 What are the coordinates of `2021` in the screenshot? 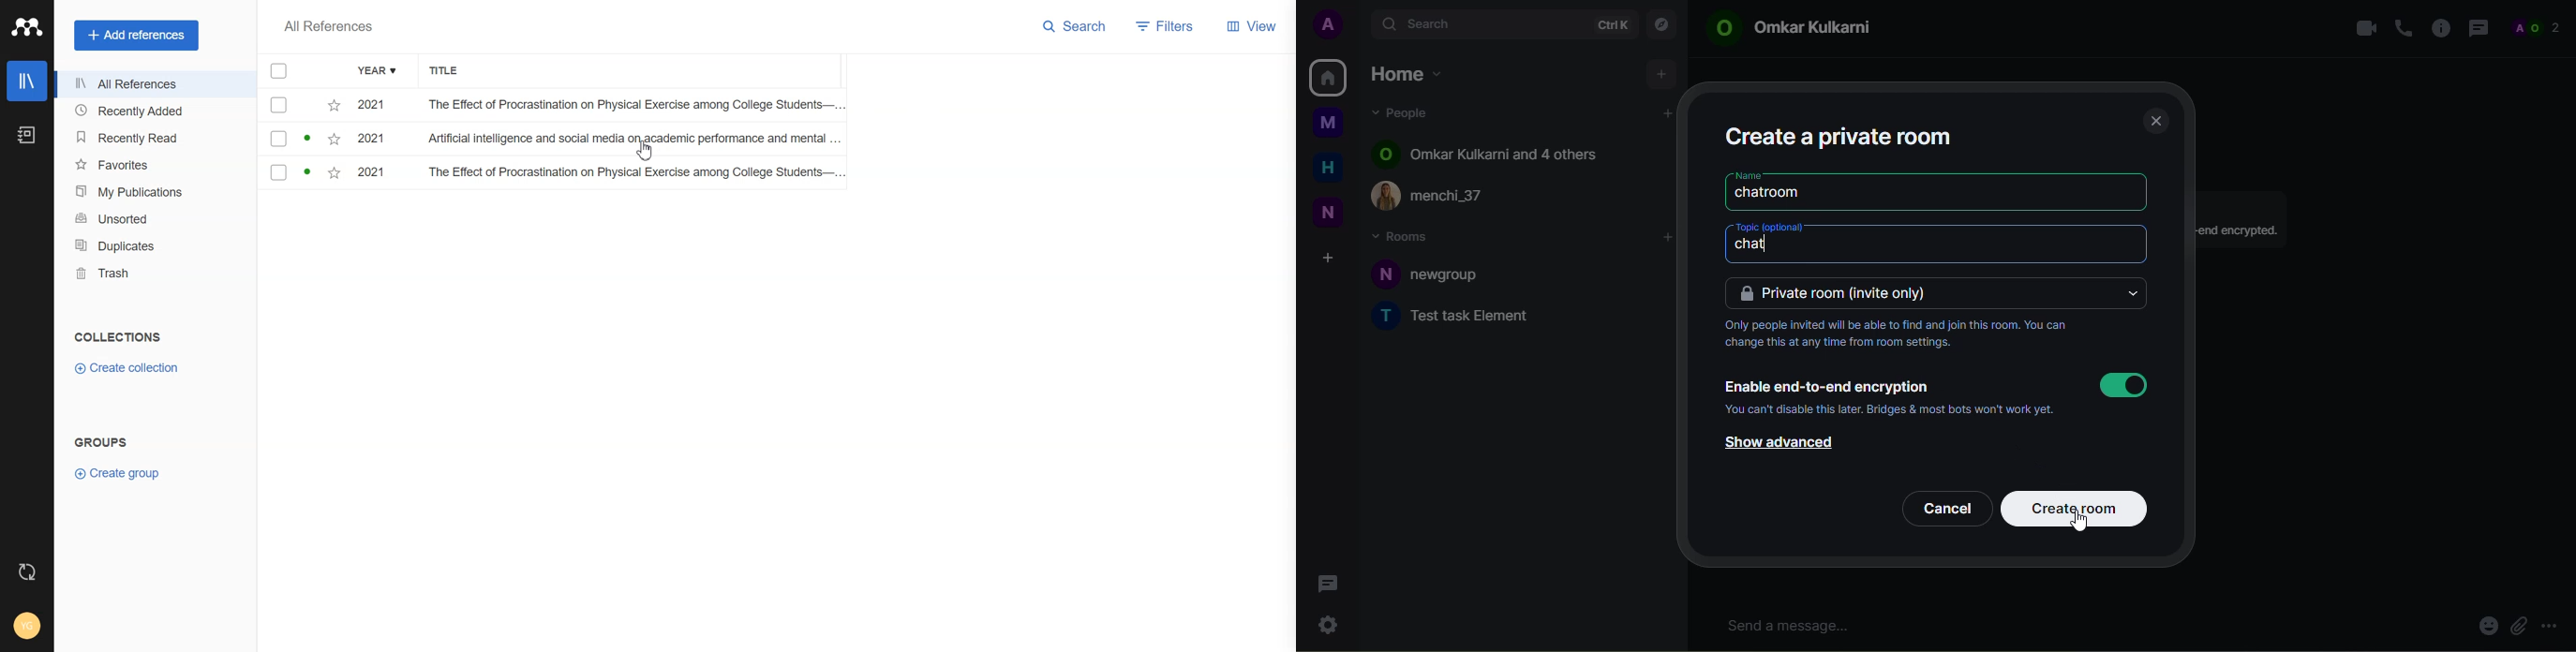 It's located at (376, 105).